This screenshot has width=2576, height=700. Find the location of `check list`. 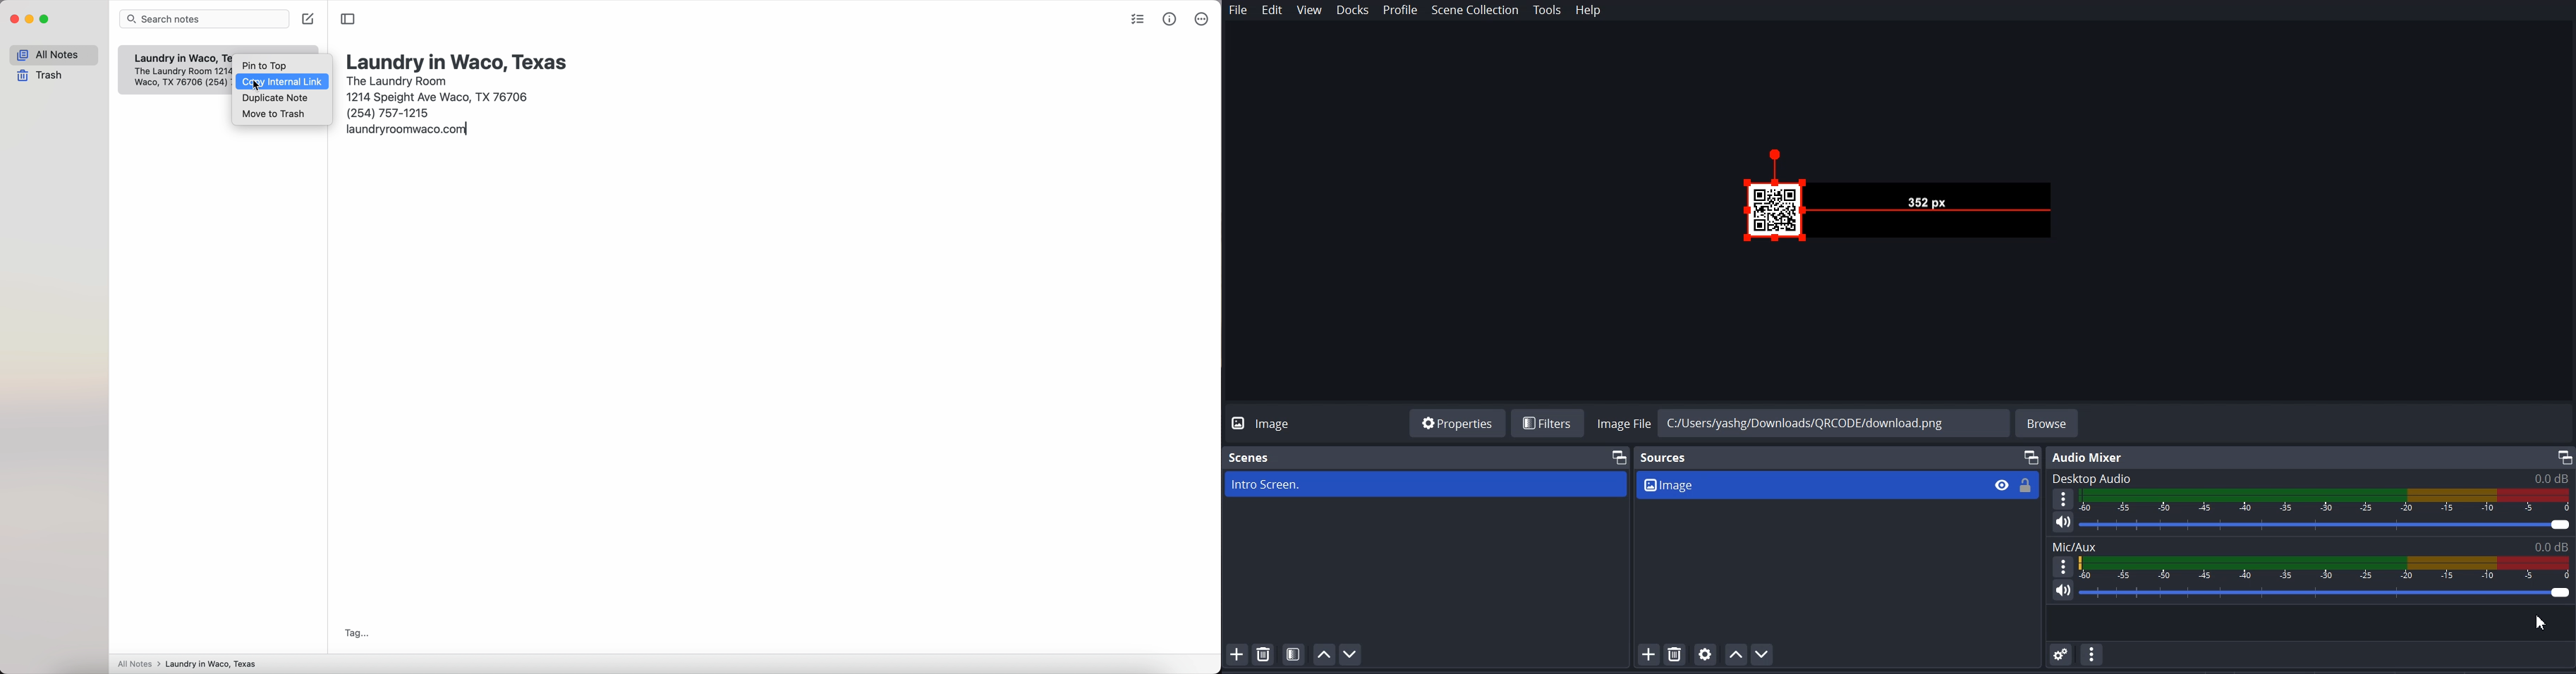

check list is located at coordinates (1136, 21).